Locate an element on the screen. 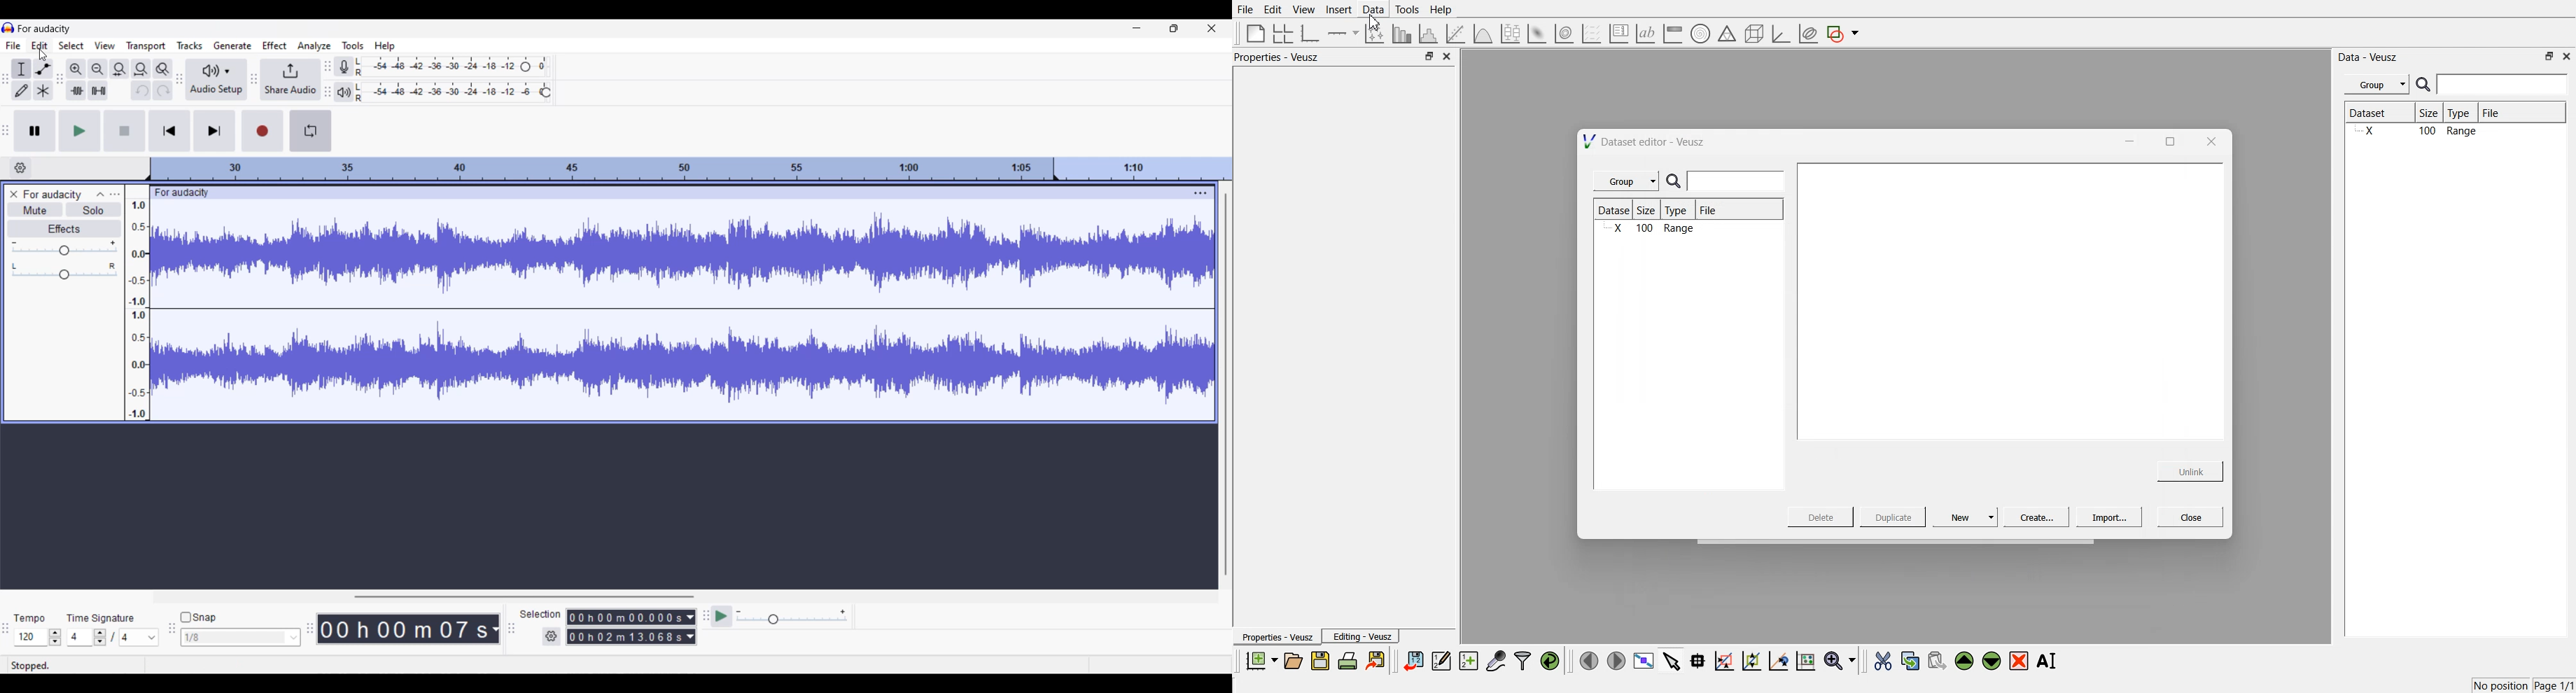  print is located at coordinates (1351, 660).